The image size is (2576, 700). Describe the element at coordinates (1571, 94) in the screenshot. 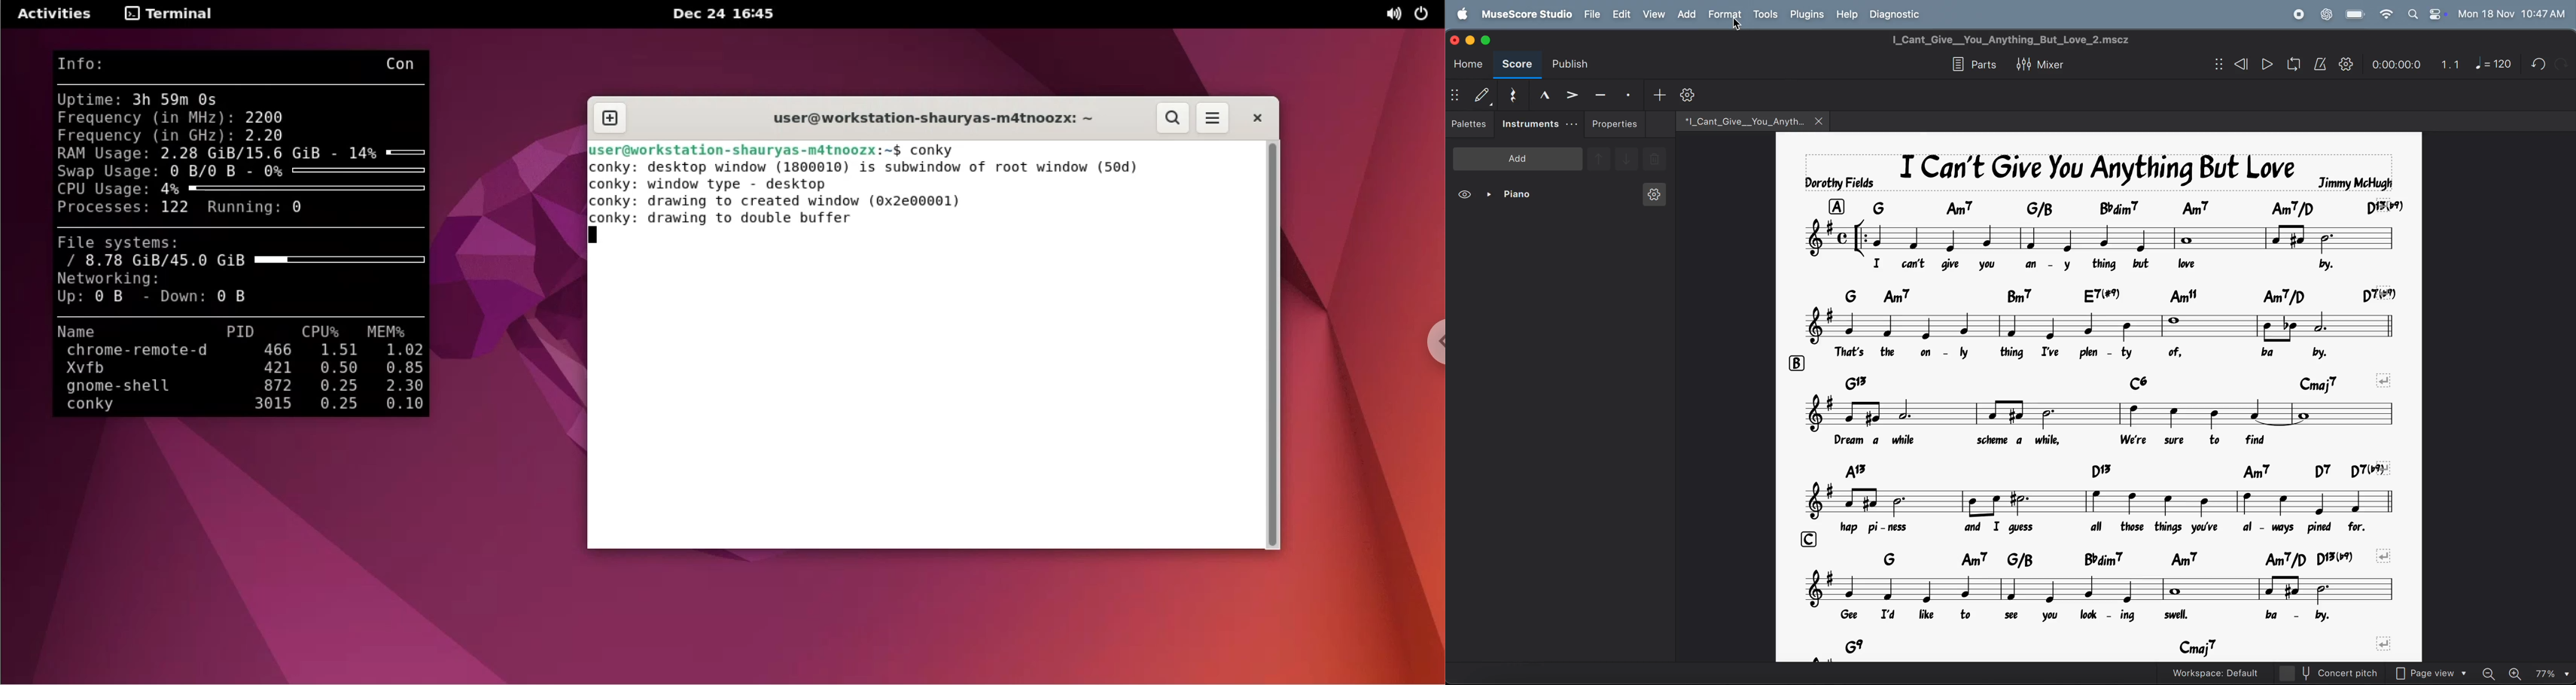

I see `accent` at that location.